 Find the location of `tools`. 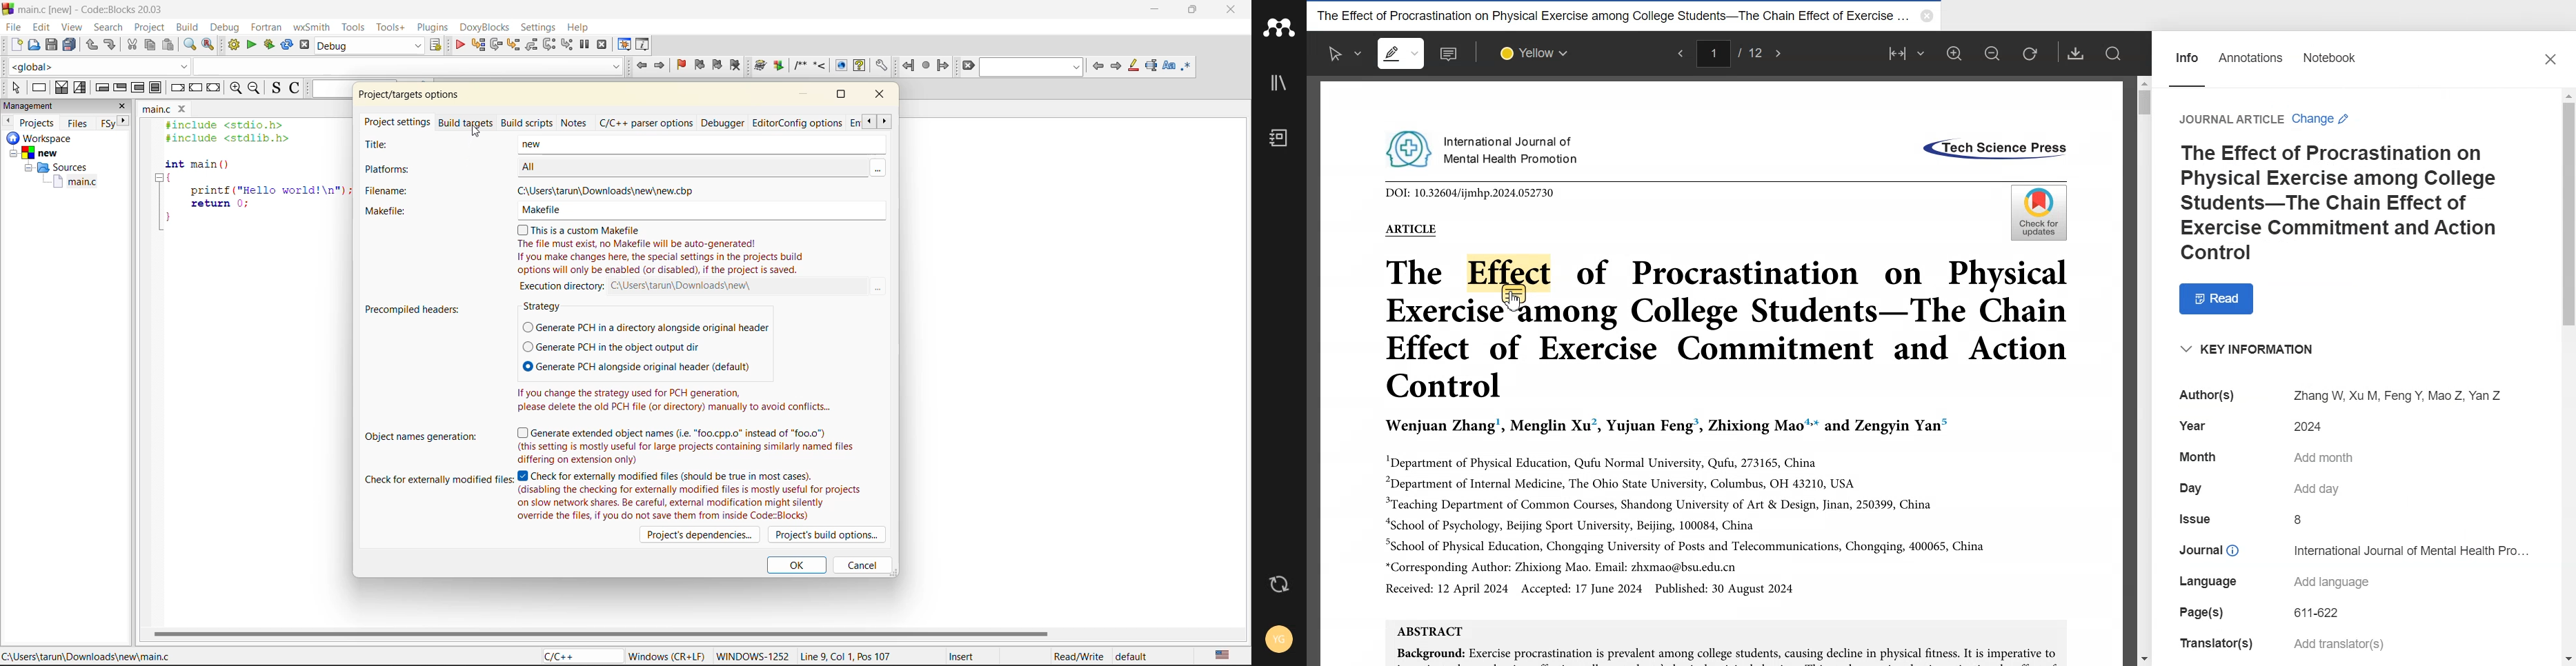

tools is located at coordinates (353, 28).